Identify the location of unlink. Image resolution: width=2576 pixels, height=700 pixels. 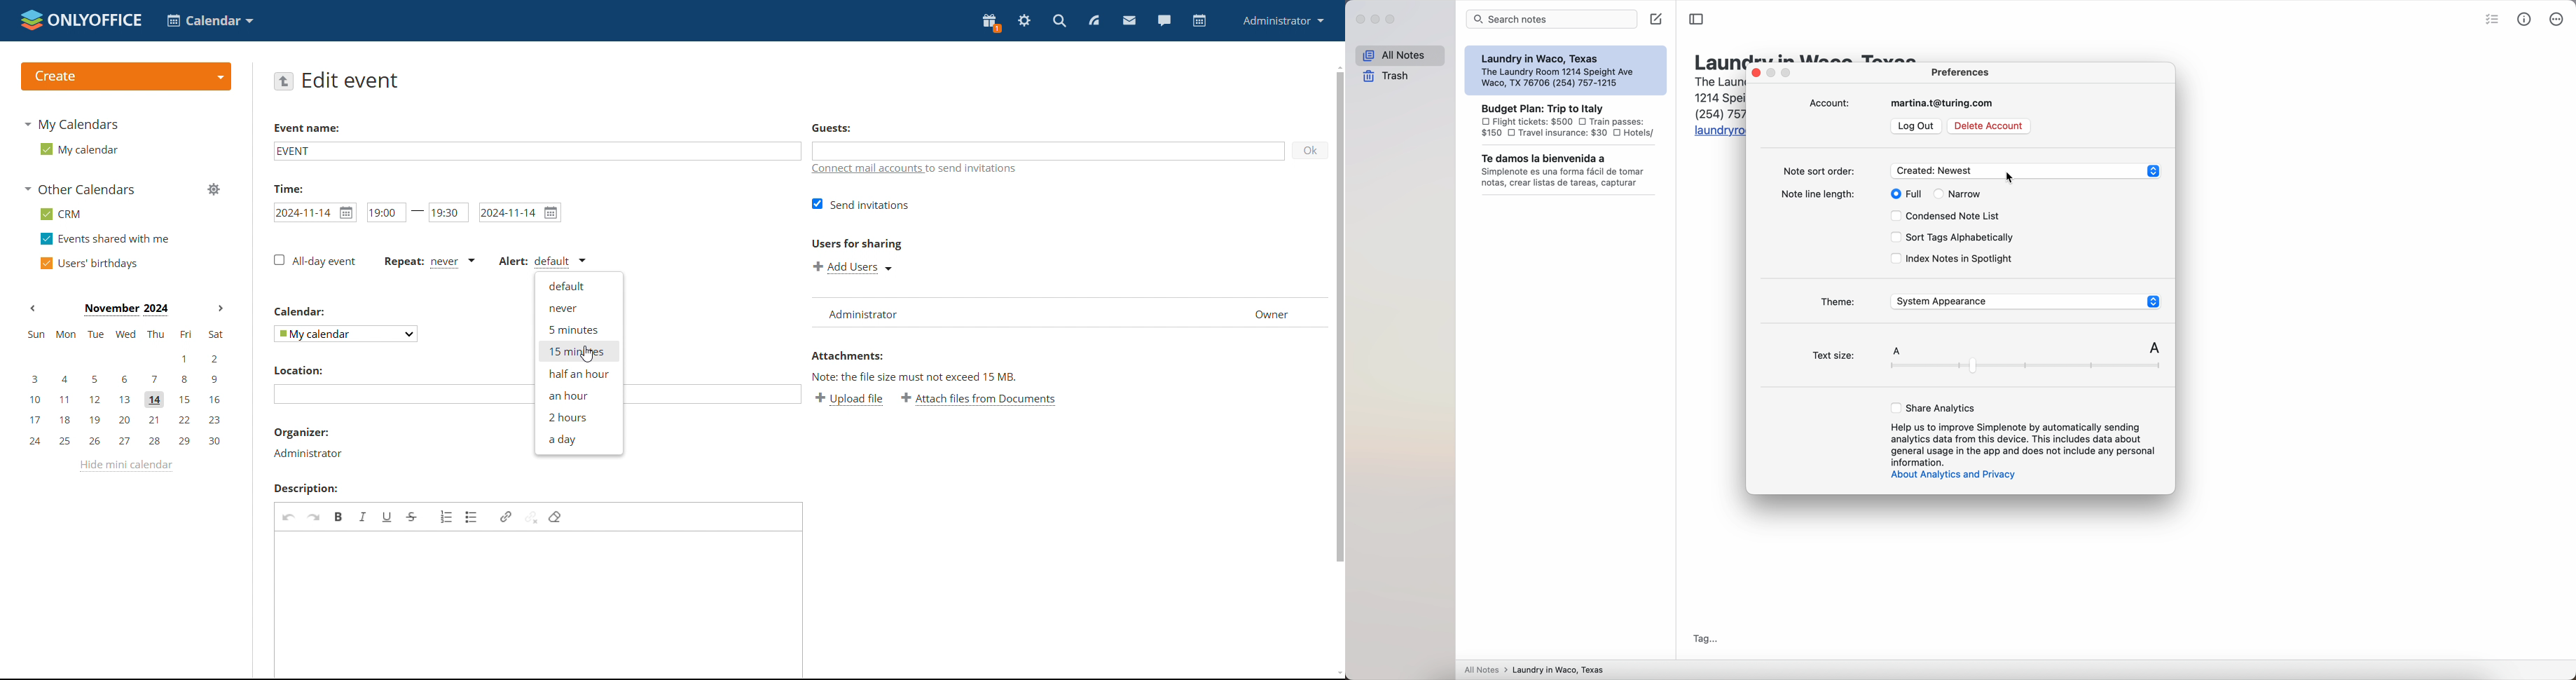
(530, 517).